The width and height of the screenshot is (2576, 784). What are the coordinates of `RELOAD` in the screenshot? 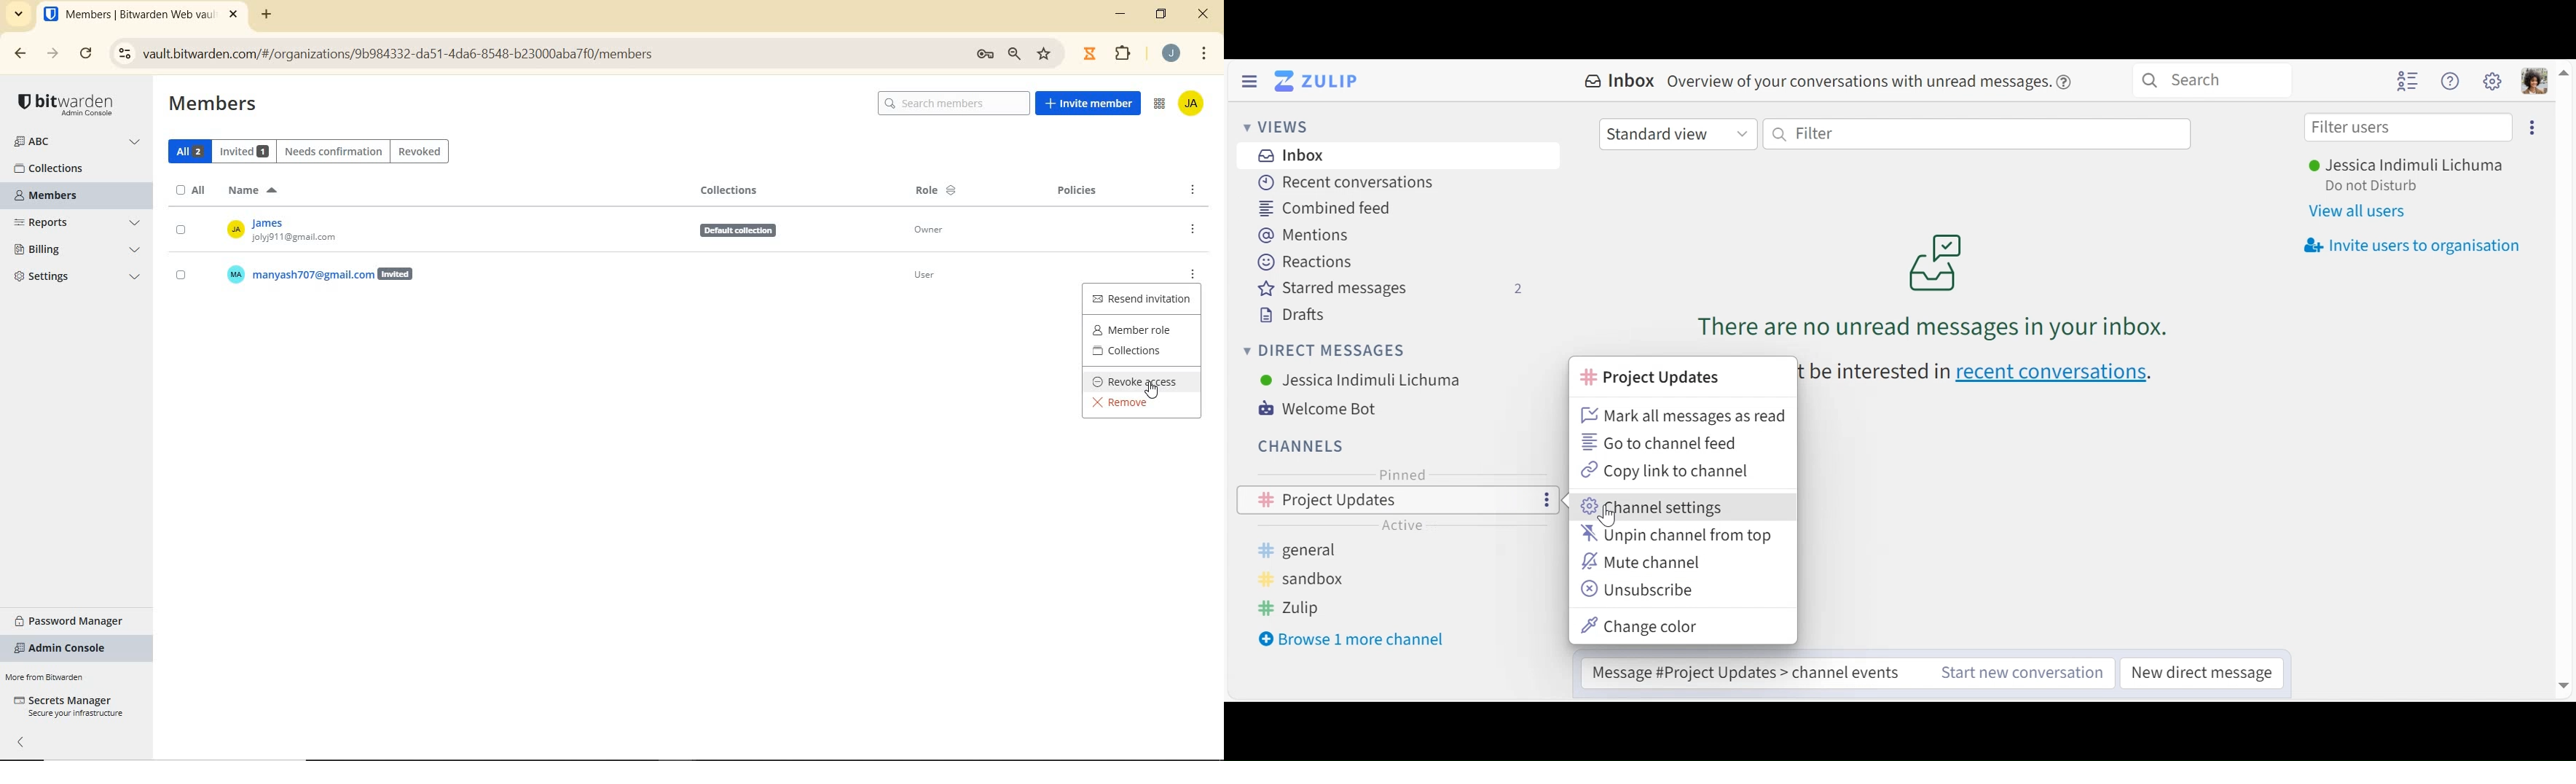 It's located at (86, 55).